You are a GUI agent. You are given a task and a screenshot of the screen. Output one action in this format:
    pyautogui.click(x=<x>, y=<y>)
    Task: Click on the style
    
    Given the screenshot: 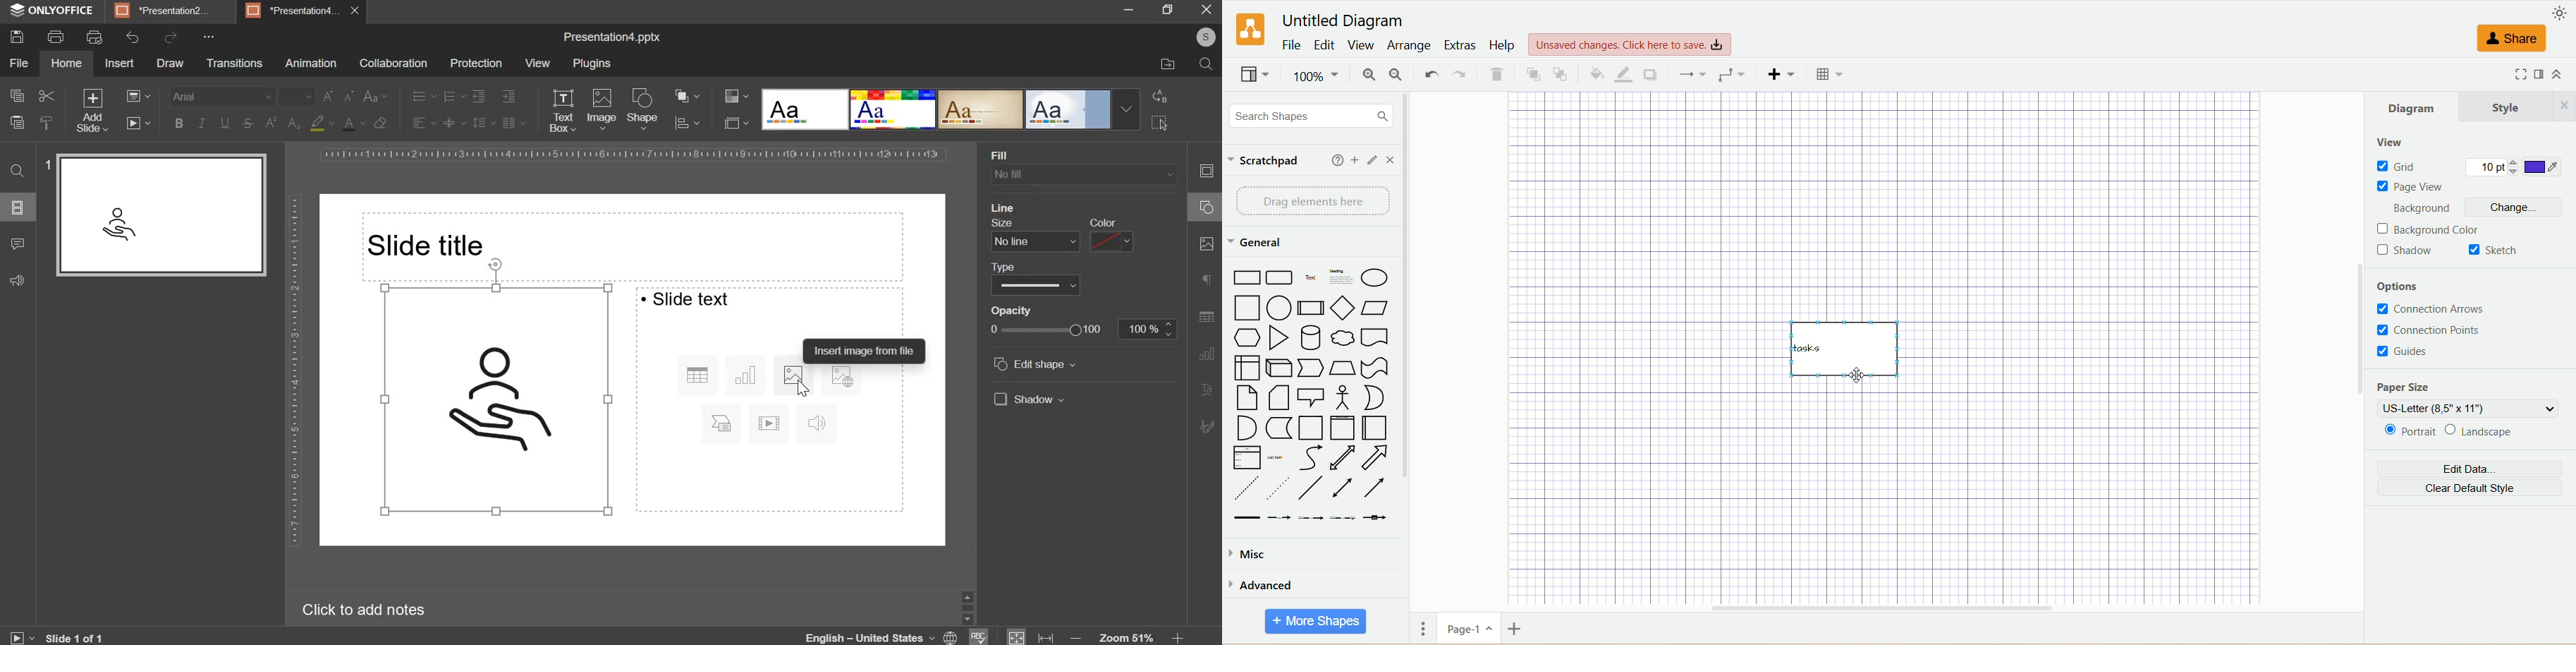 What is the action you would take?
    pyautogui.click(x=2516, y=107)
    